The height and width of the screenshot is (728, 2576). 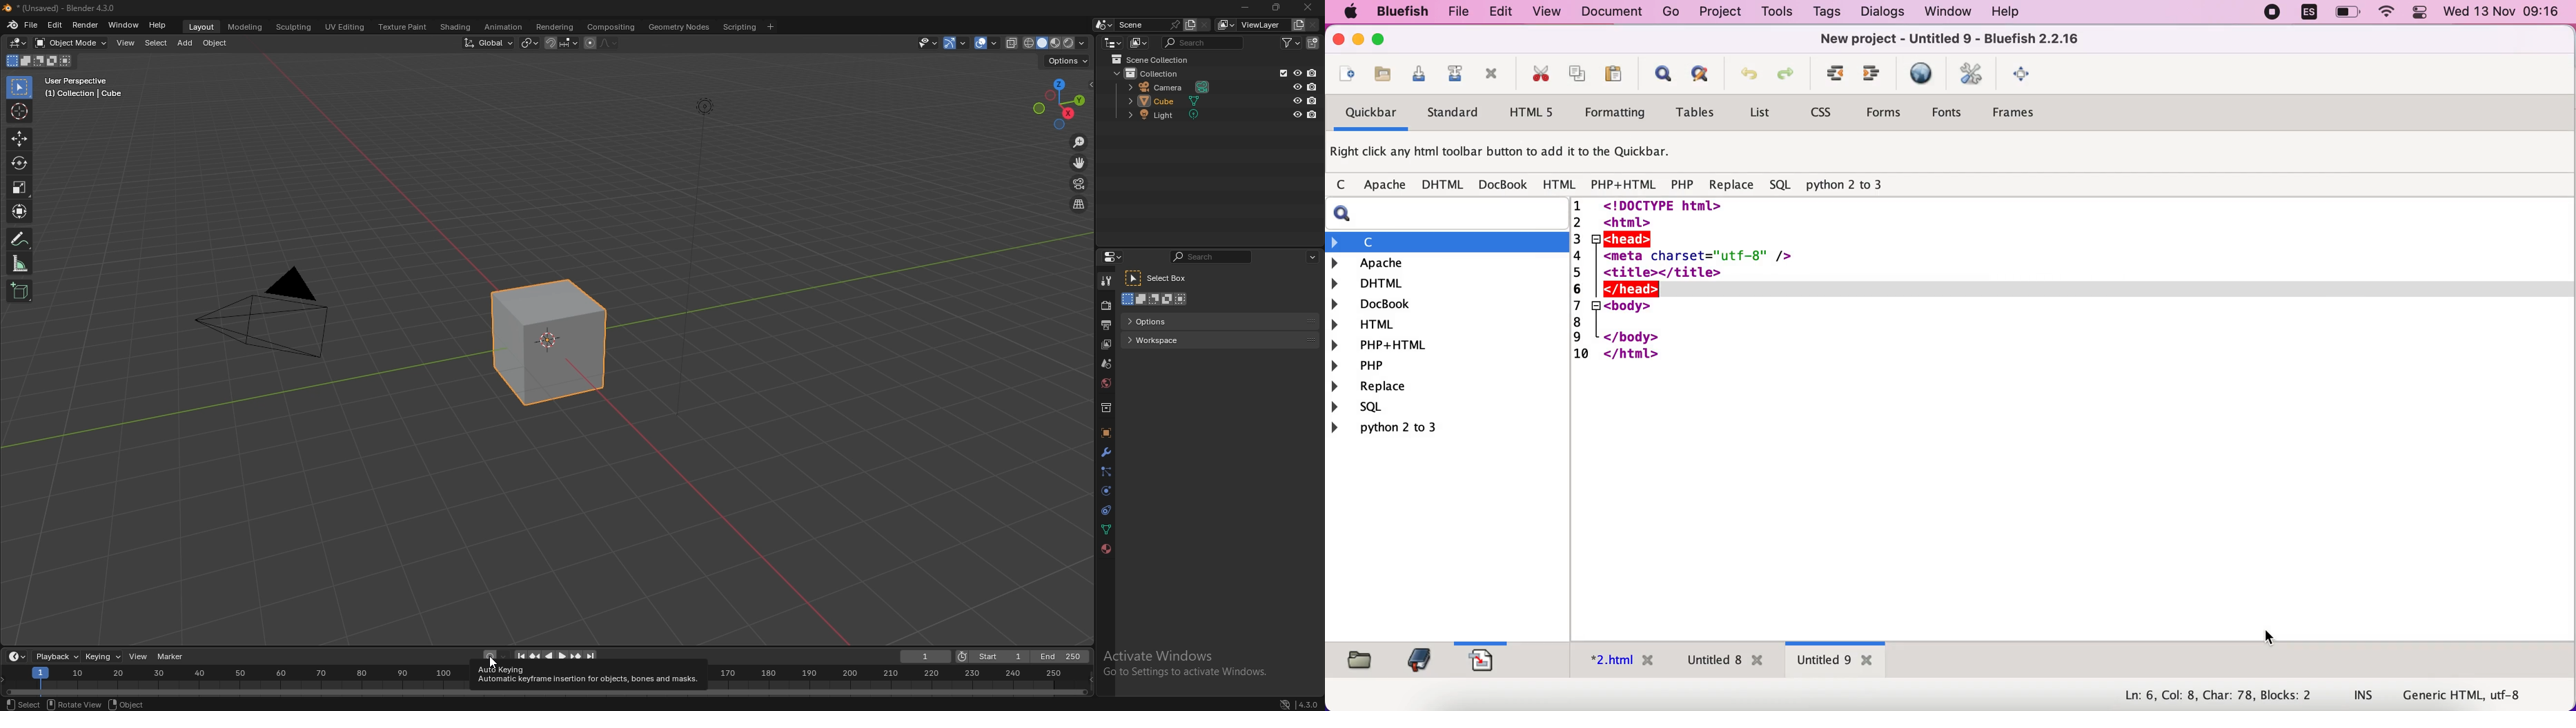 I want to click on tags, so click(x=1826, y=14).